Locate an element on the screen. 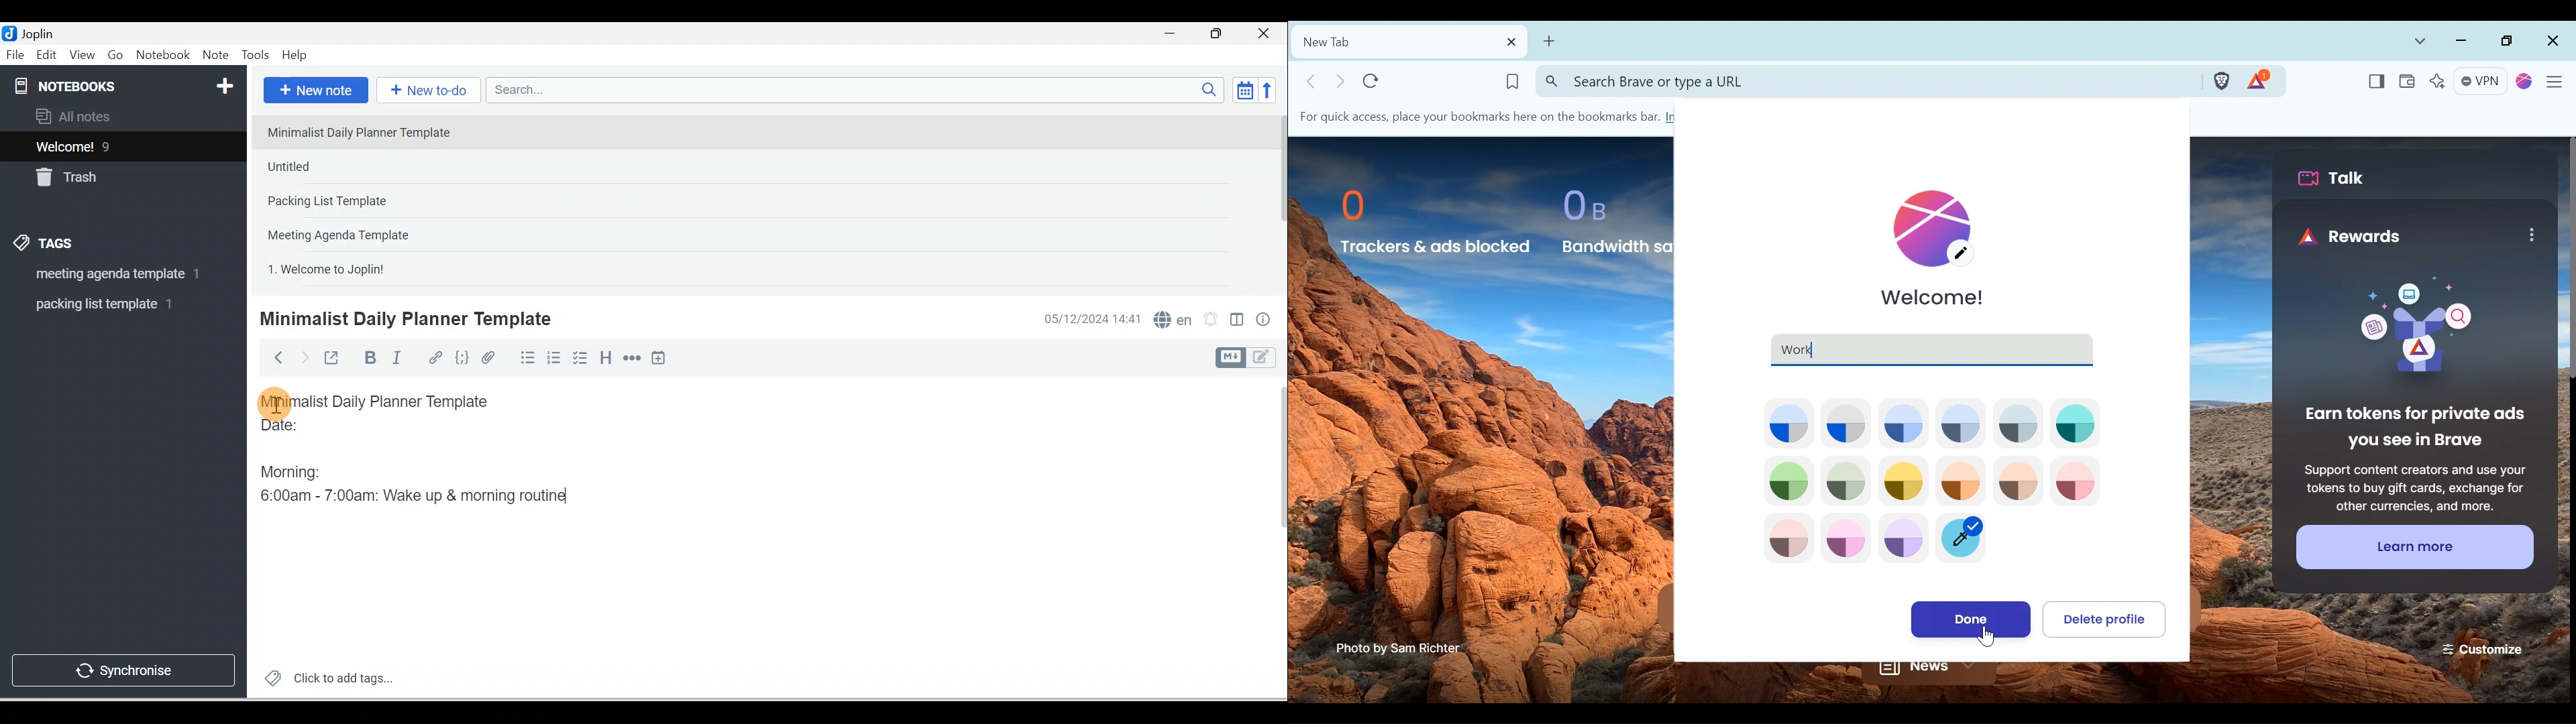  Note 4 is located at coordinates (357, 232).